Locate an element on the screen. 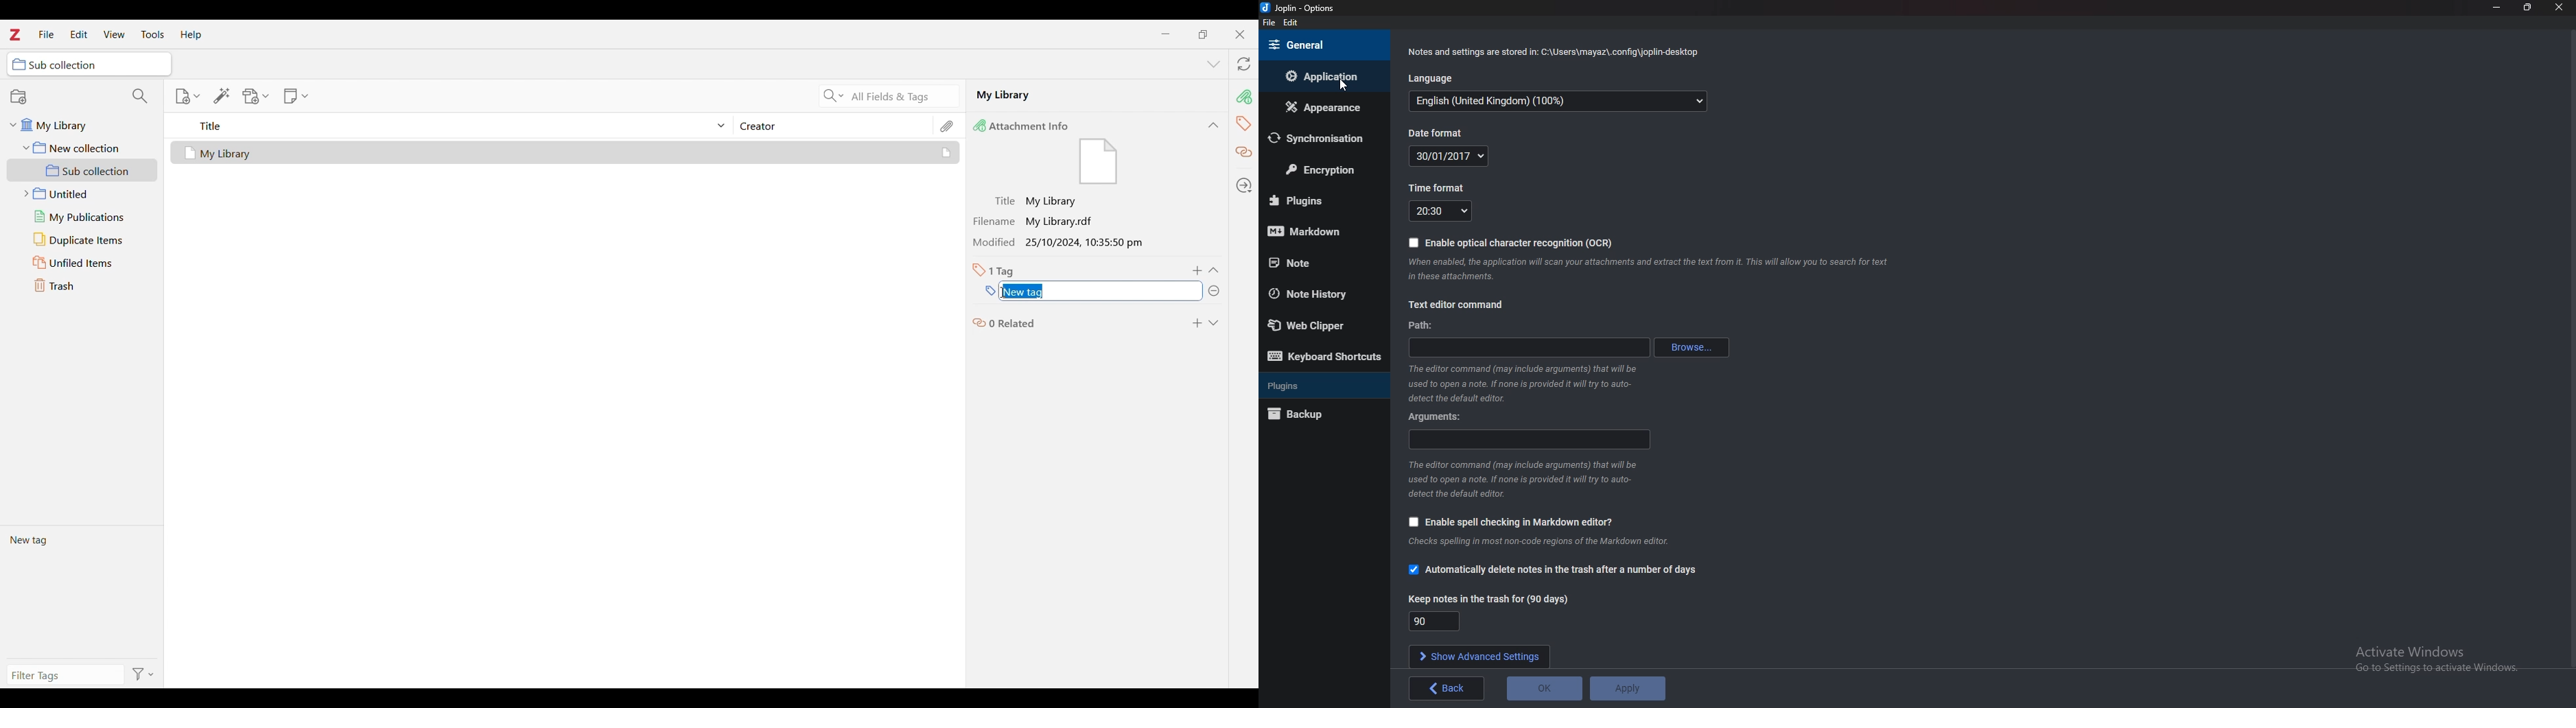 The image size is (2576, 728). back is located at coordinates (1447, 688).